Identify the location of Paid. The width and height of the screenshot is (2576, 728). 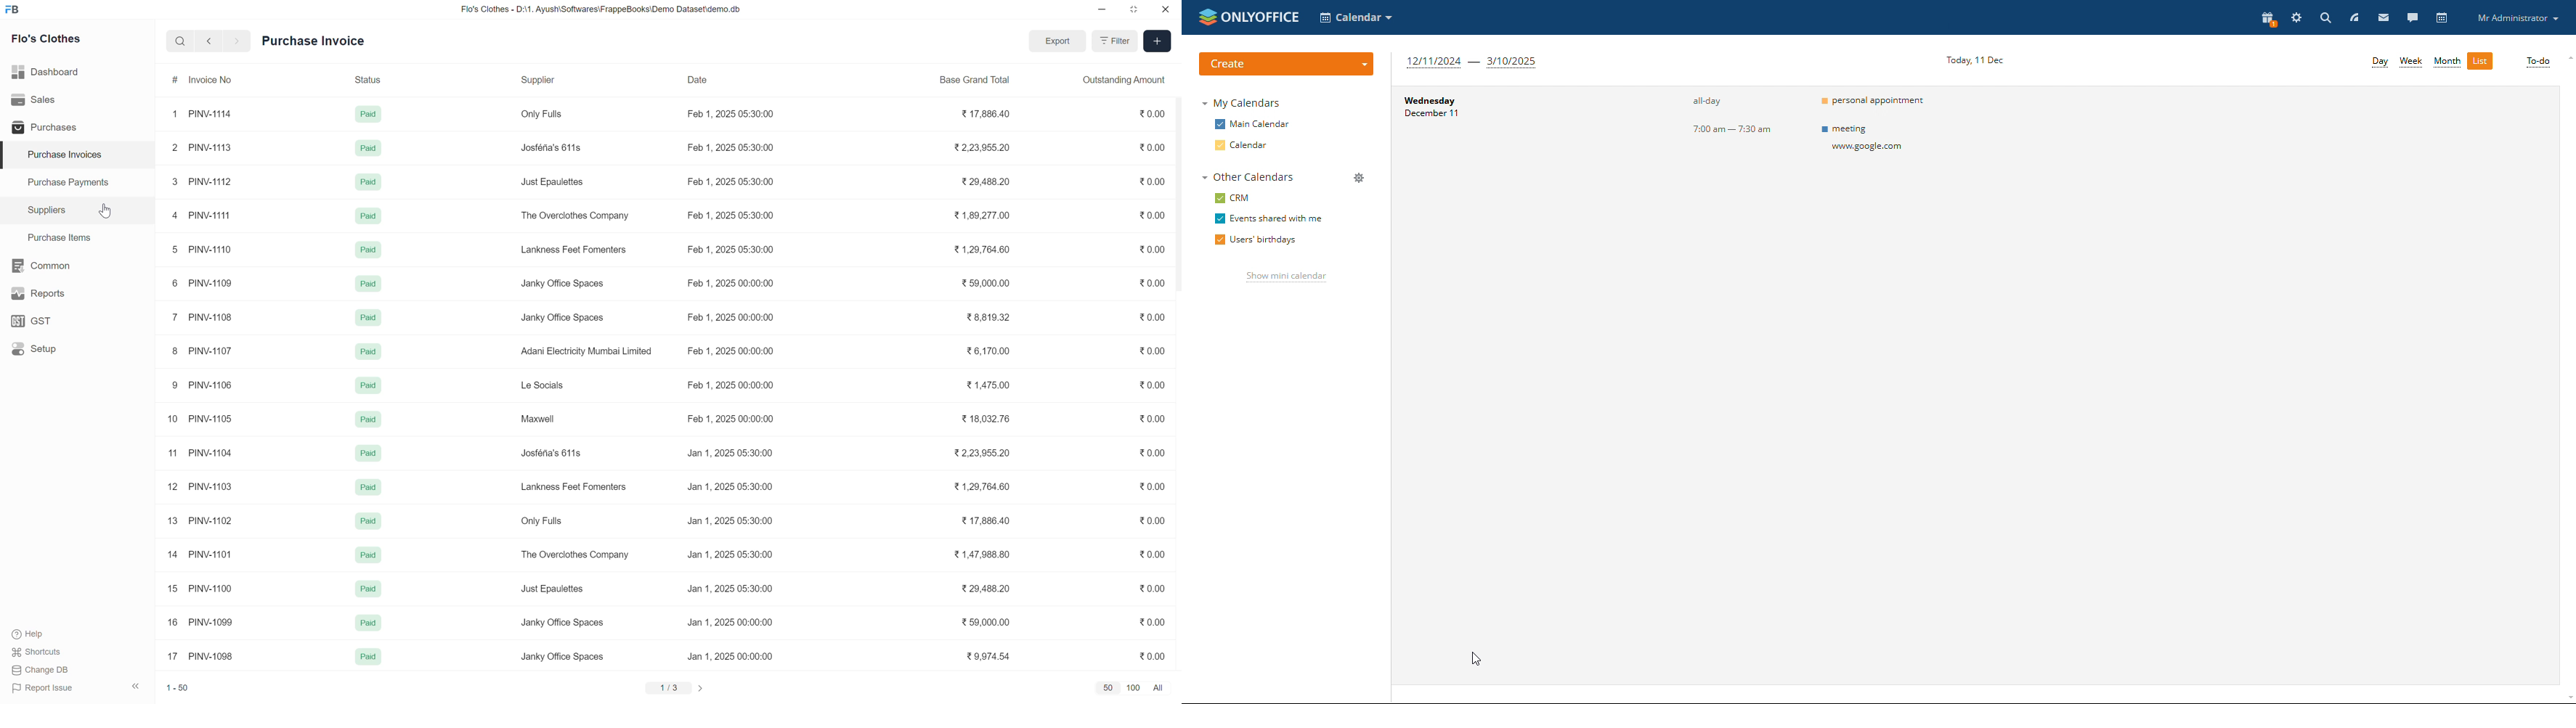
(368, 318).